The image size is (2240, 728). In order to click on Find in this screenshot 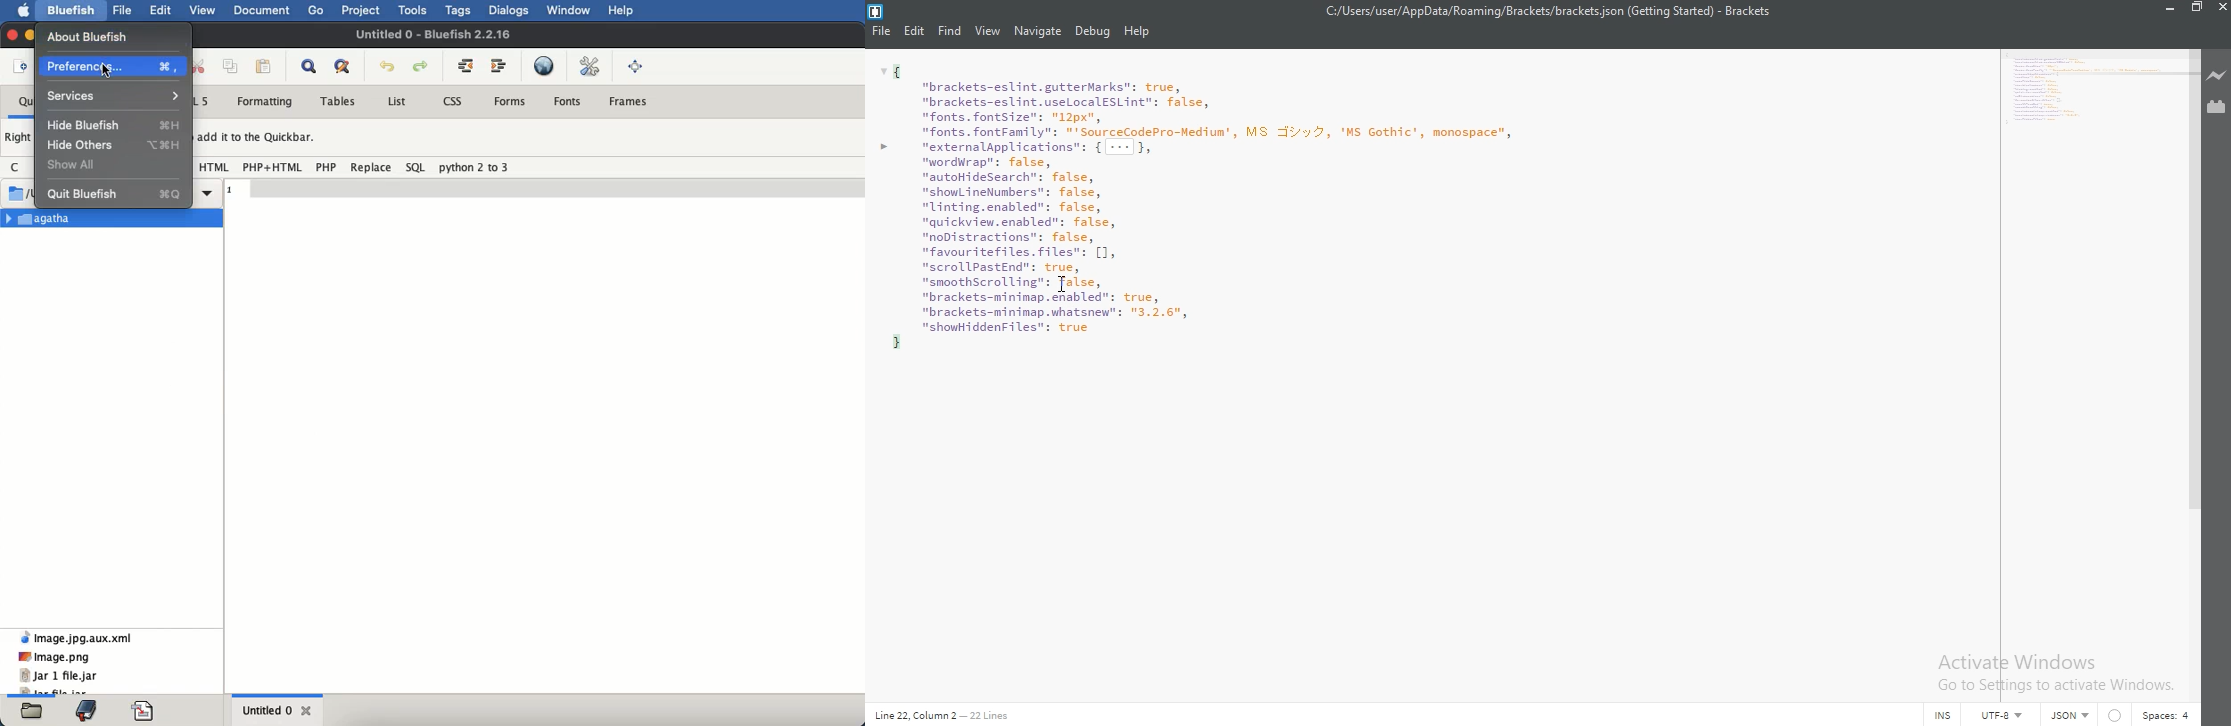, I will do `click(950, 32)`.